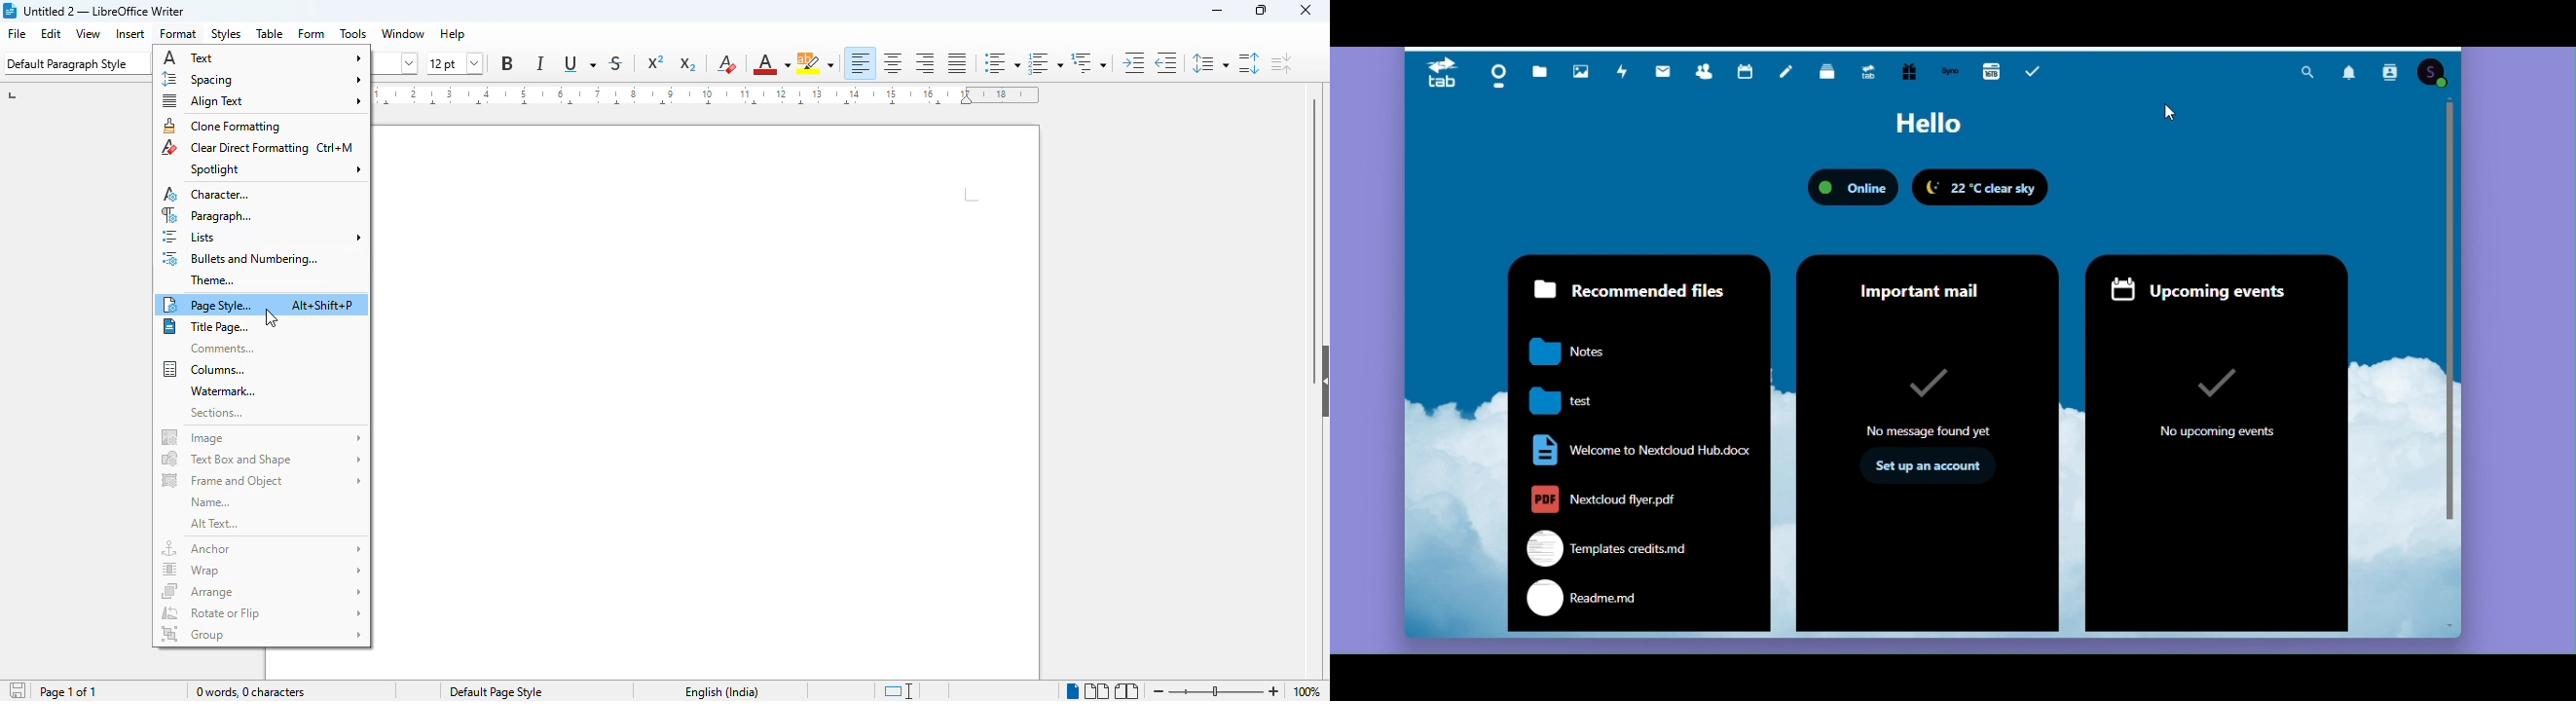 Image resolution: width=2576 pixels, height=728 pixels. Describe the element at coordinates (1951, 71) in the screenshot. I see `Synology` at that location.